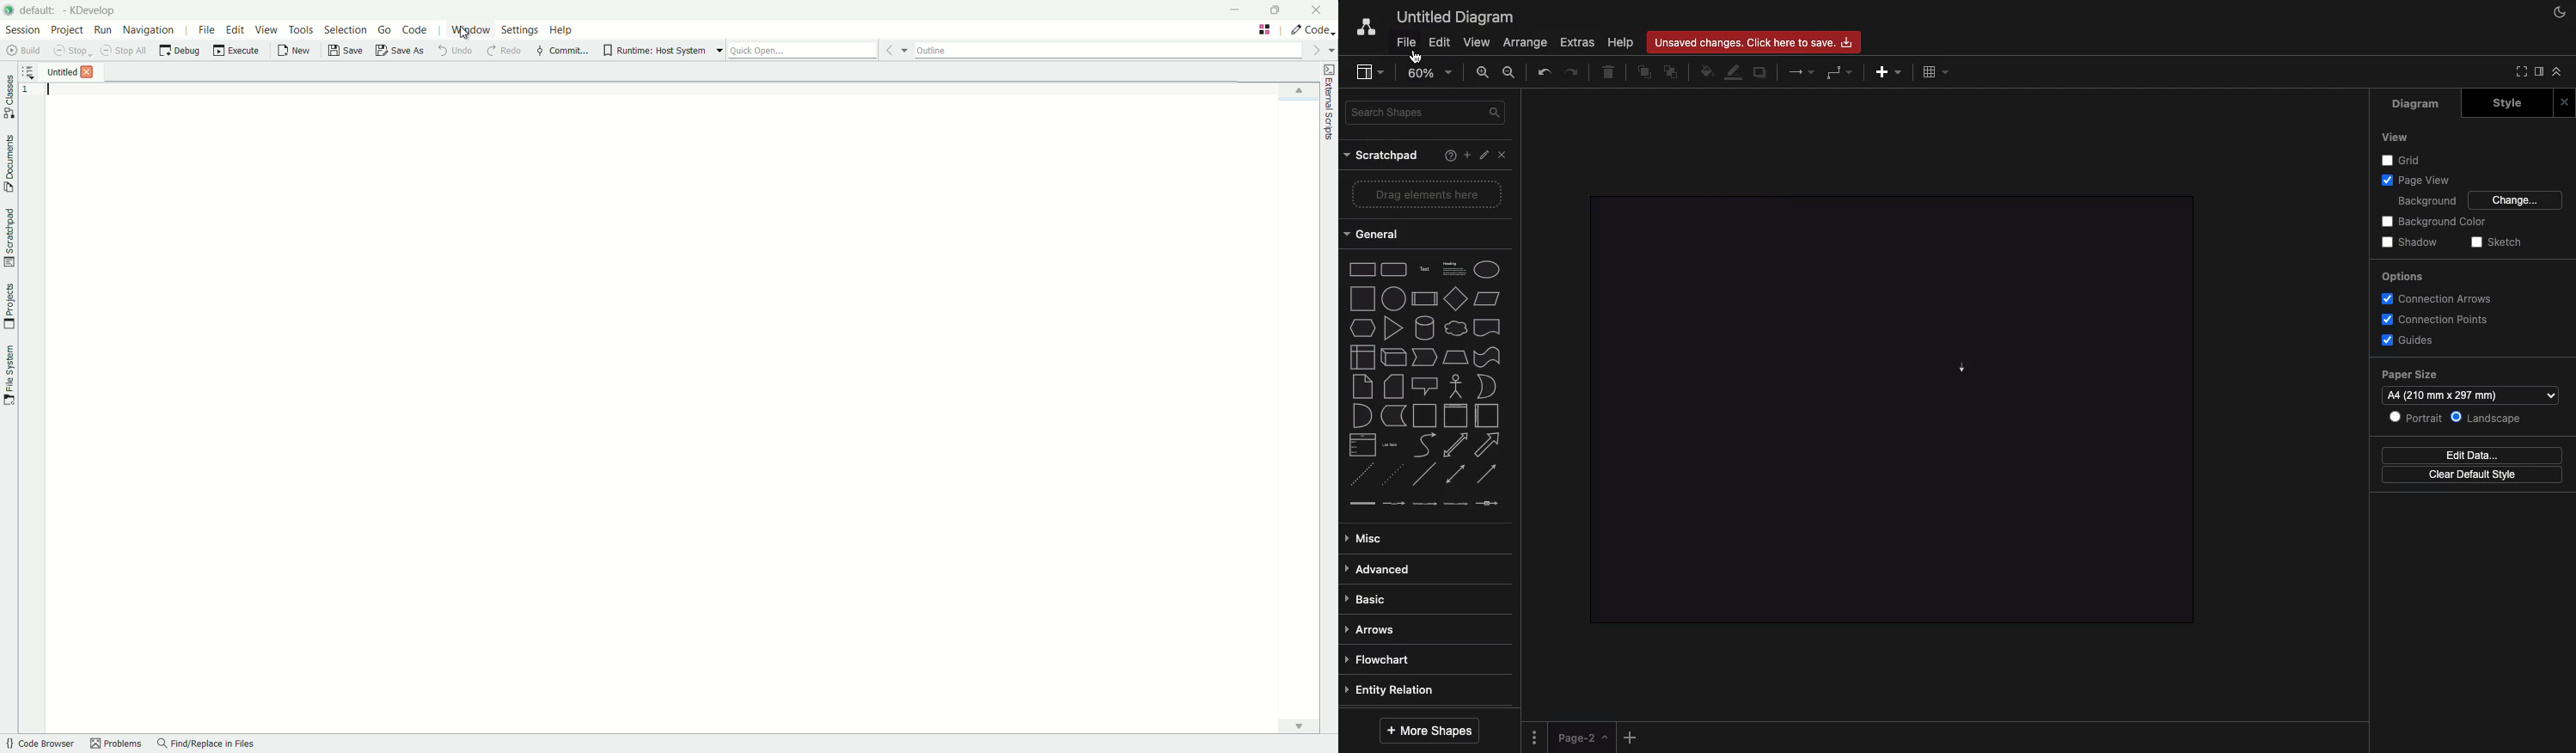 The width and height of the screenshot is (2576, 756). I want to click on Shadow, so click(2409, 243).